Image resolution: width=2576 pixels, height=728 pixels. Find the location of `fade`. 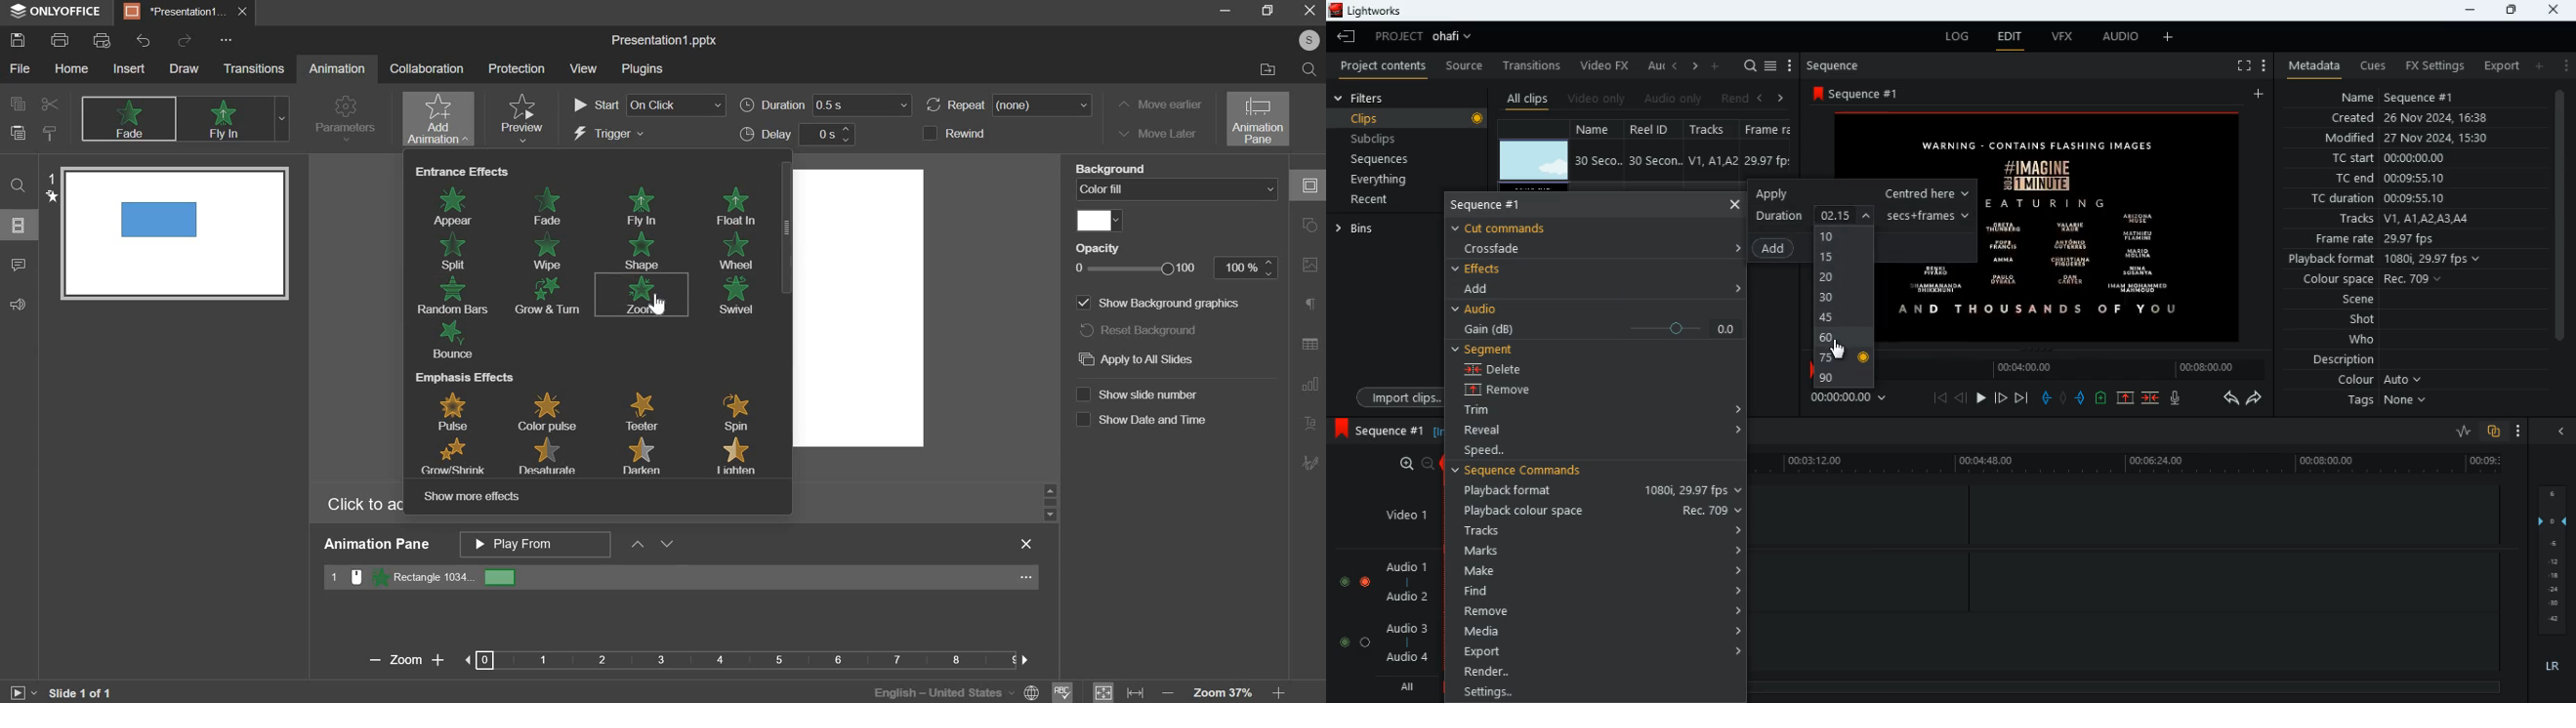

fade is located at coordinates (551, 208).